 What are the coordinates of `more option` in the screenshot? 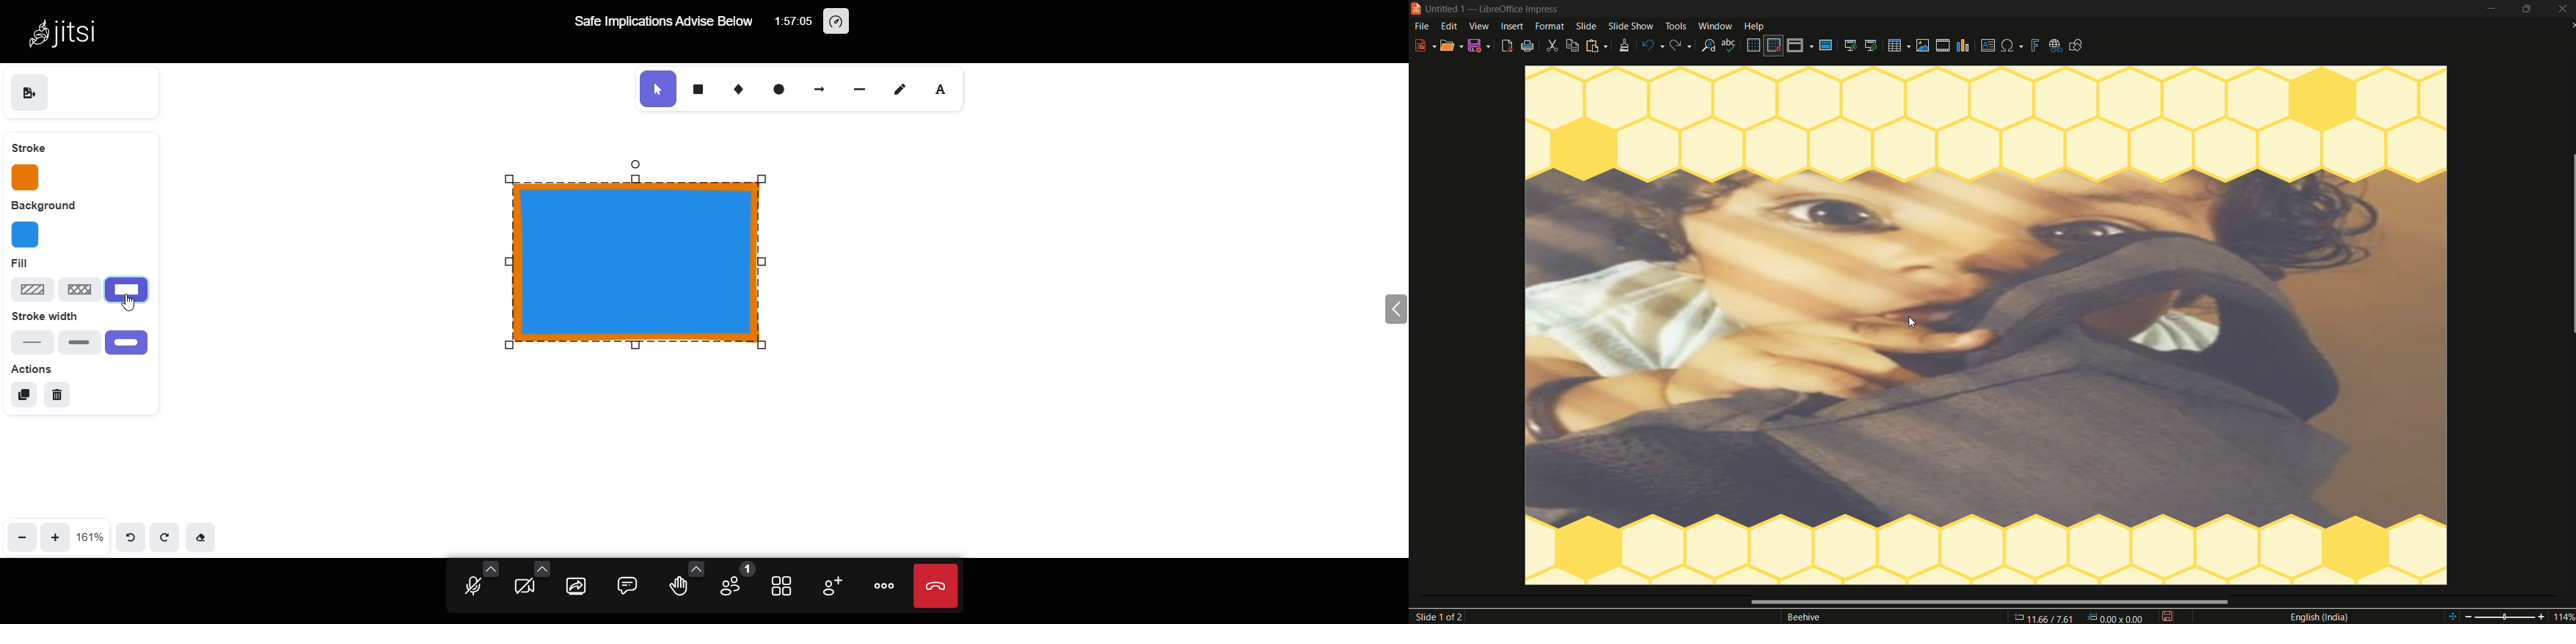 It's located at (880, 583).